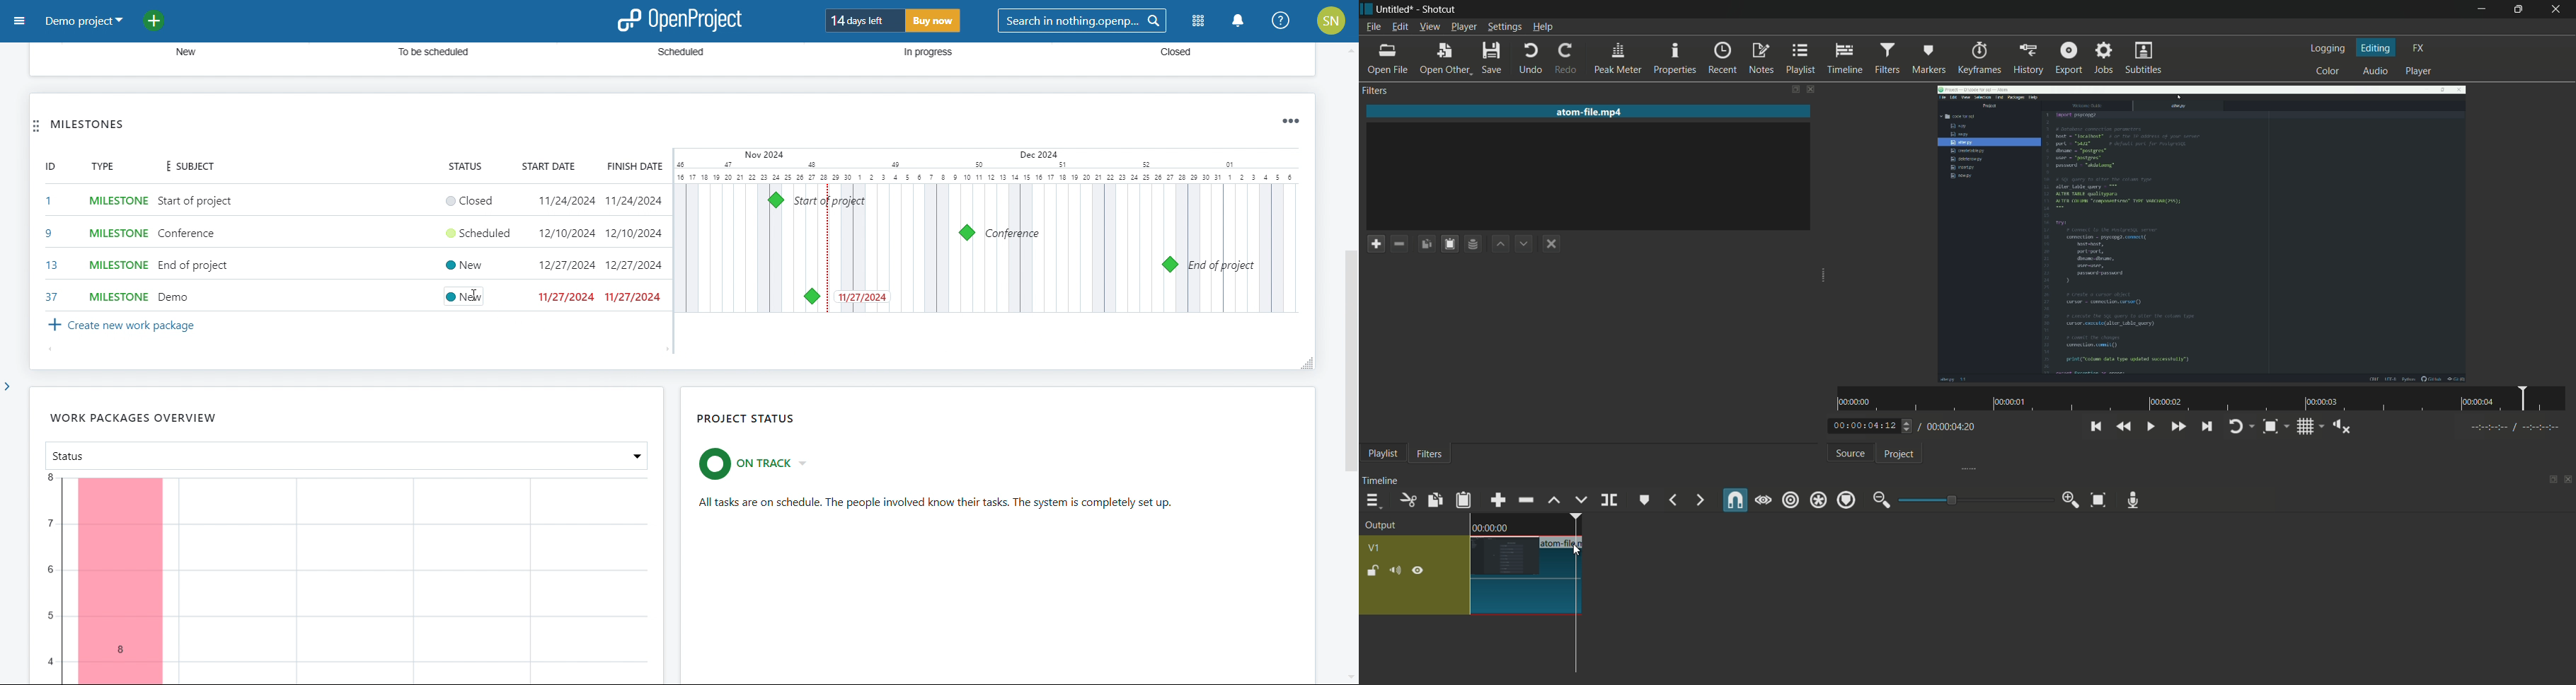  I want to click on zoom in, so click(2071, 500).